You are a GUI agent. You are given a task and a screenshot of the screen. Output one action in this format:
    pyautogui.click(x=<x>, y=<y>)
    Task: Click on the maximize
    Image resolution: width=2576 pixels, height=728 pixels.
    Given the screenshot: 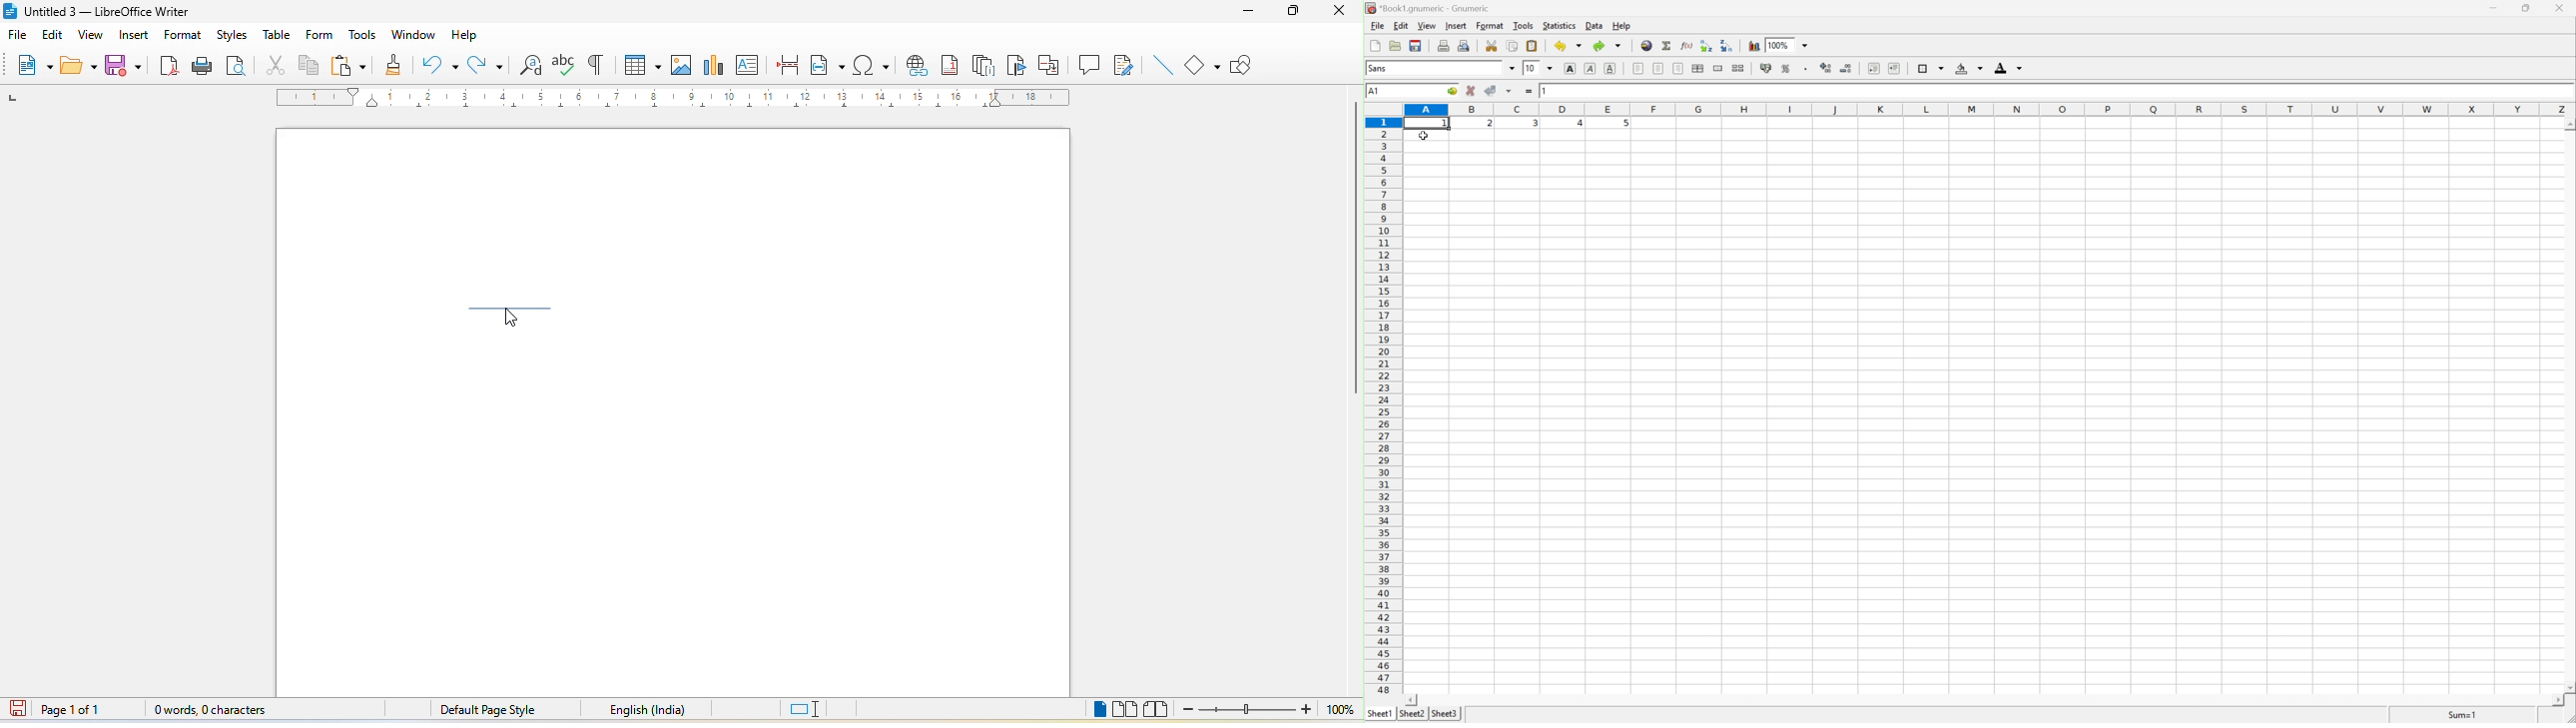 What is the action you would take?
    pyautogui.click(x=1292, y=13)
    